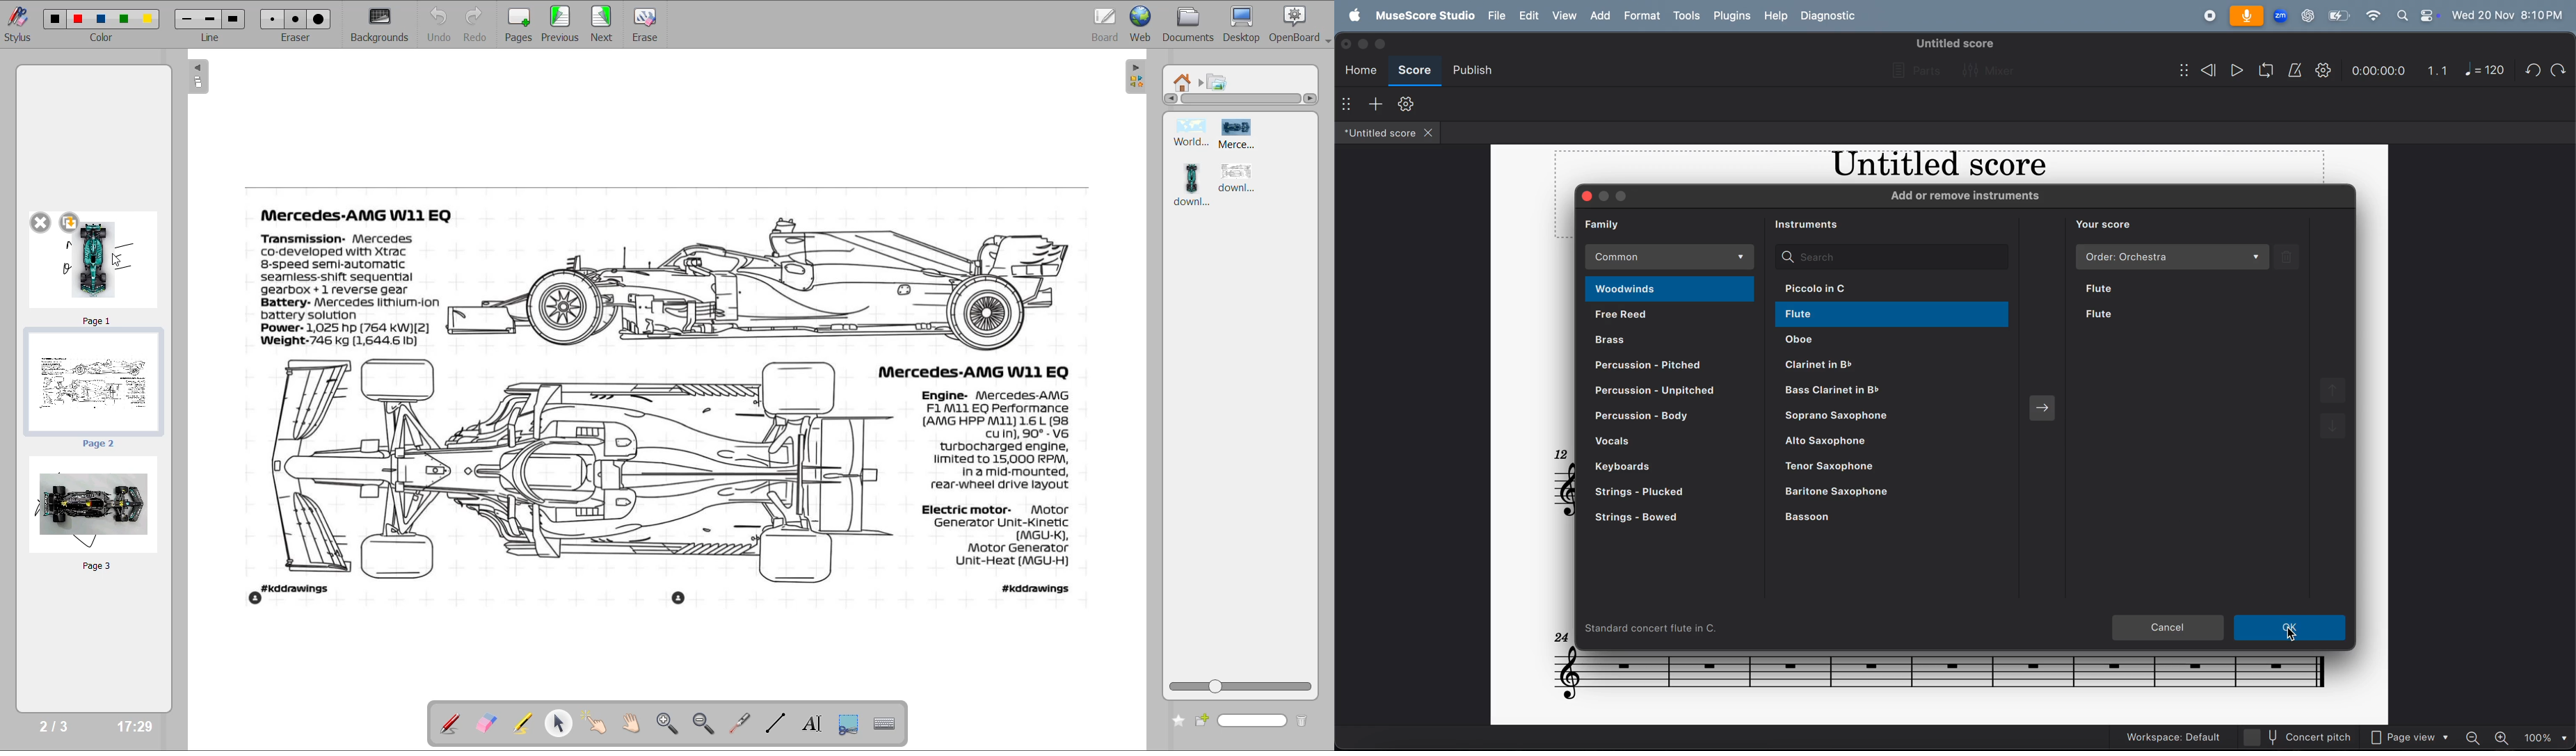  What do you see at coordinates (1417, 69) in the screenshot?
I see `score` at bounding box center [1417, 69].